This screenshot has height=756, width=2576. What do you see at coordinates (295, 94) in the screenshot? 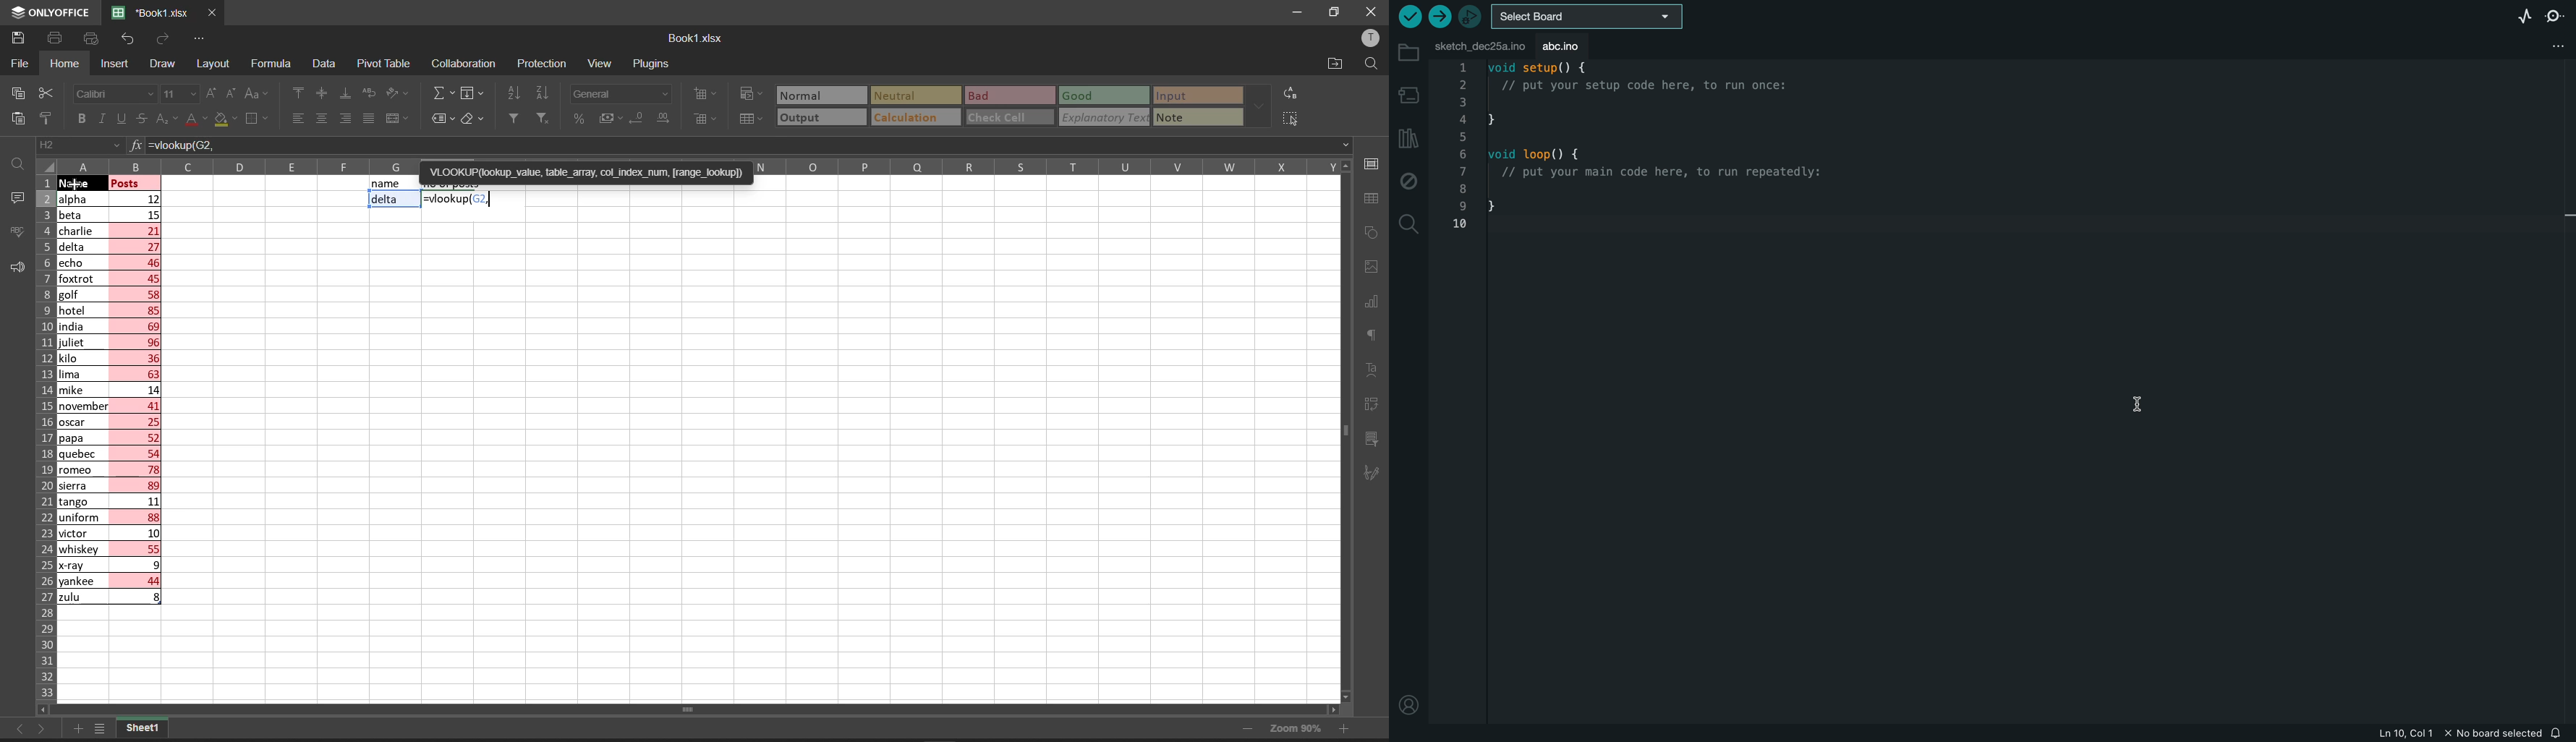
I see `align top` at bounding box center [295, 94].